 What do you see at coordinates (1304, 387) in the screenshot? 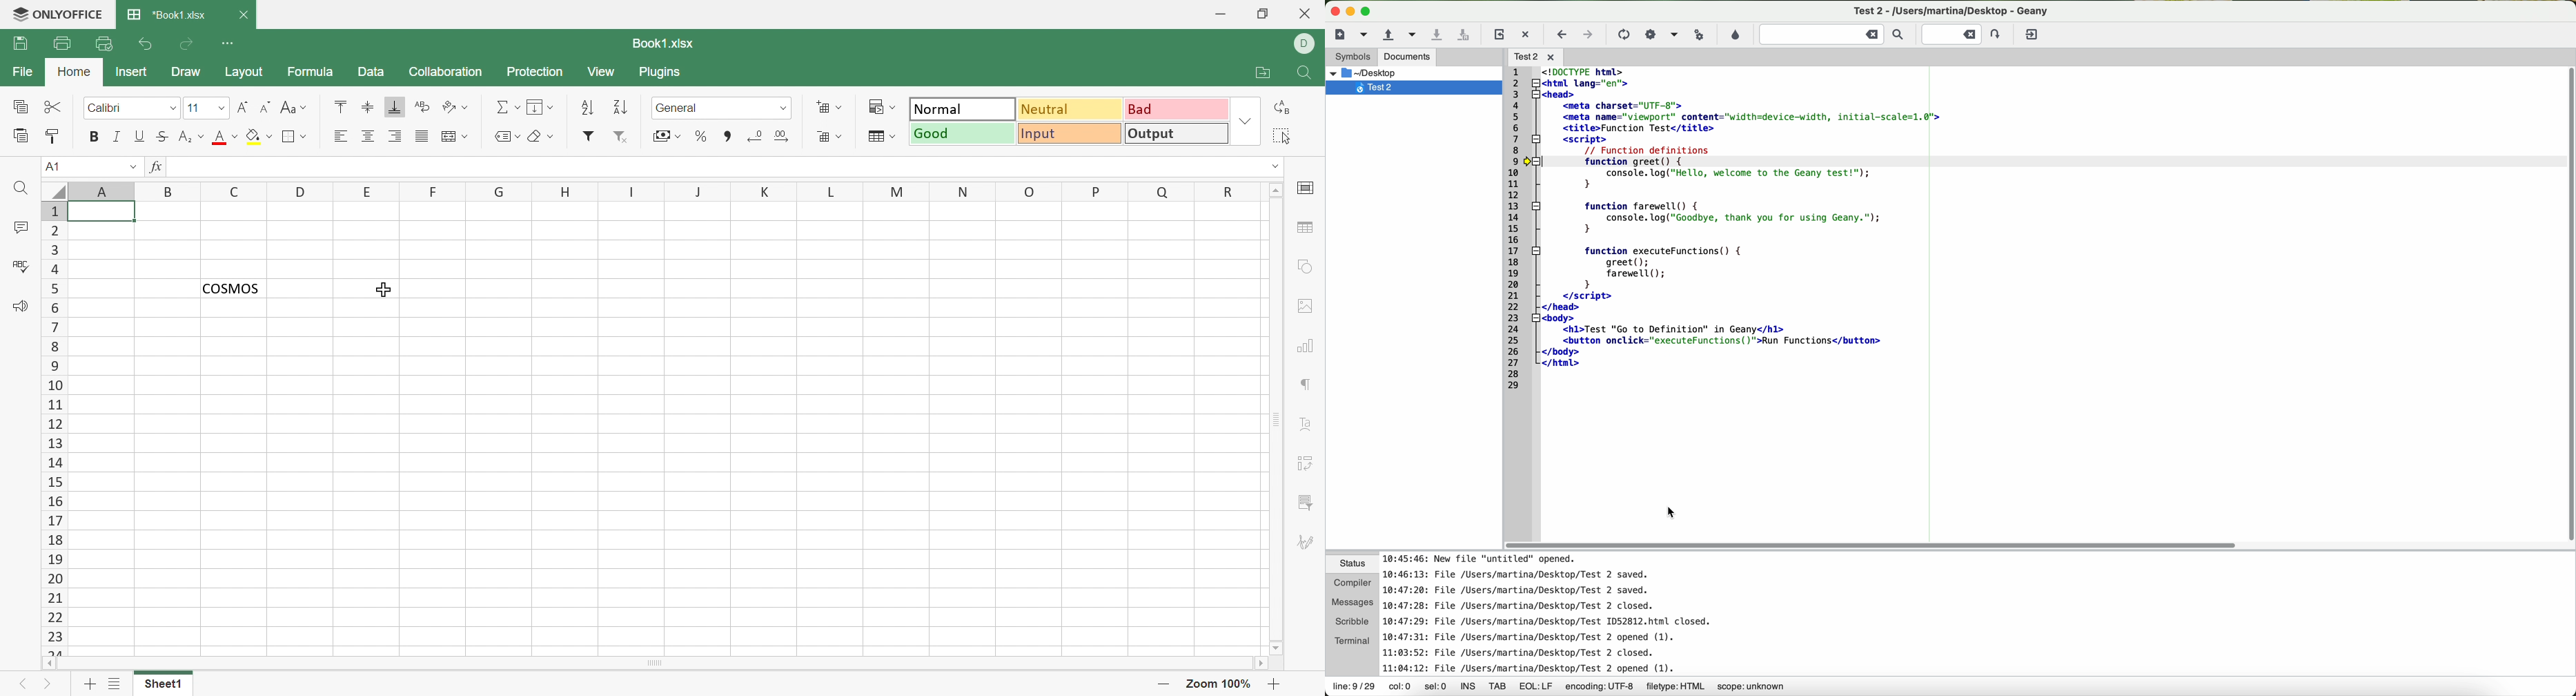
I see `Paragraph settings` at bounding box center [1304, 387].